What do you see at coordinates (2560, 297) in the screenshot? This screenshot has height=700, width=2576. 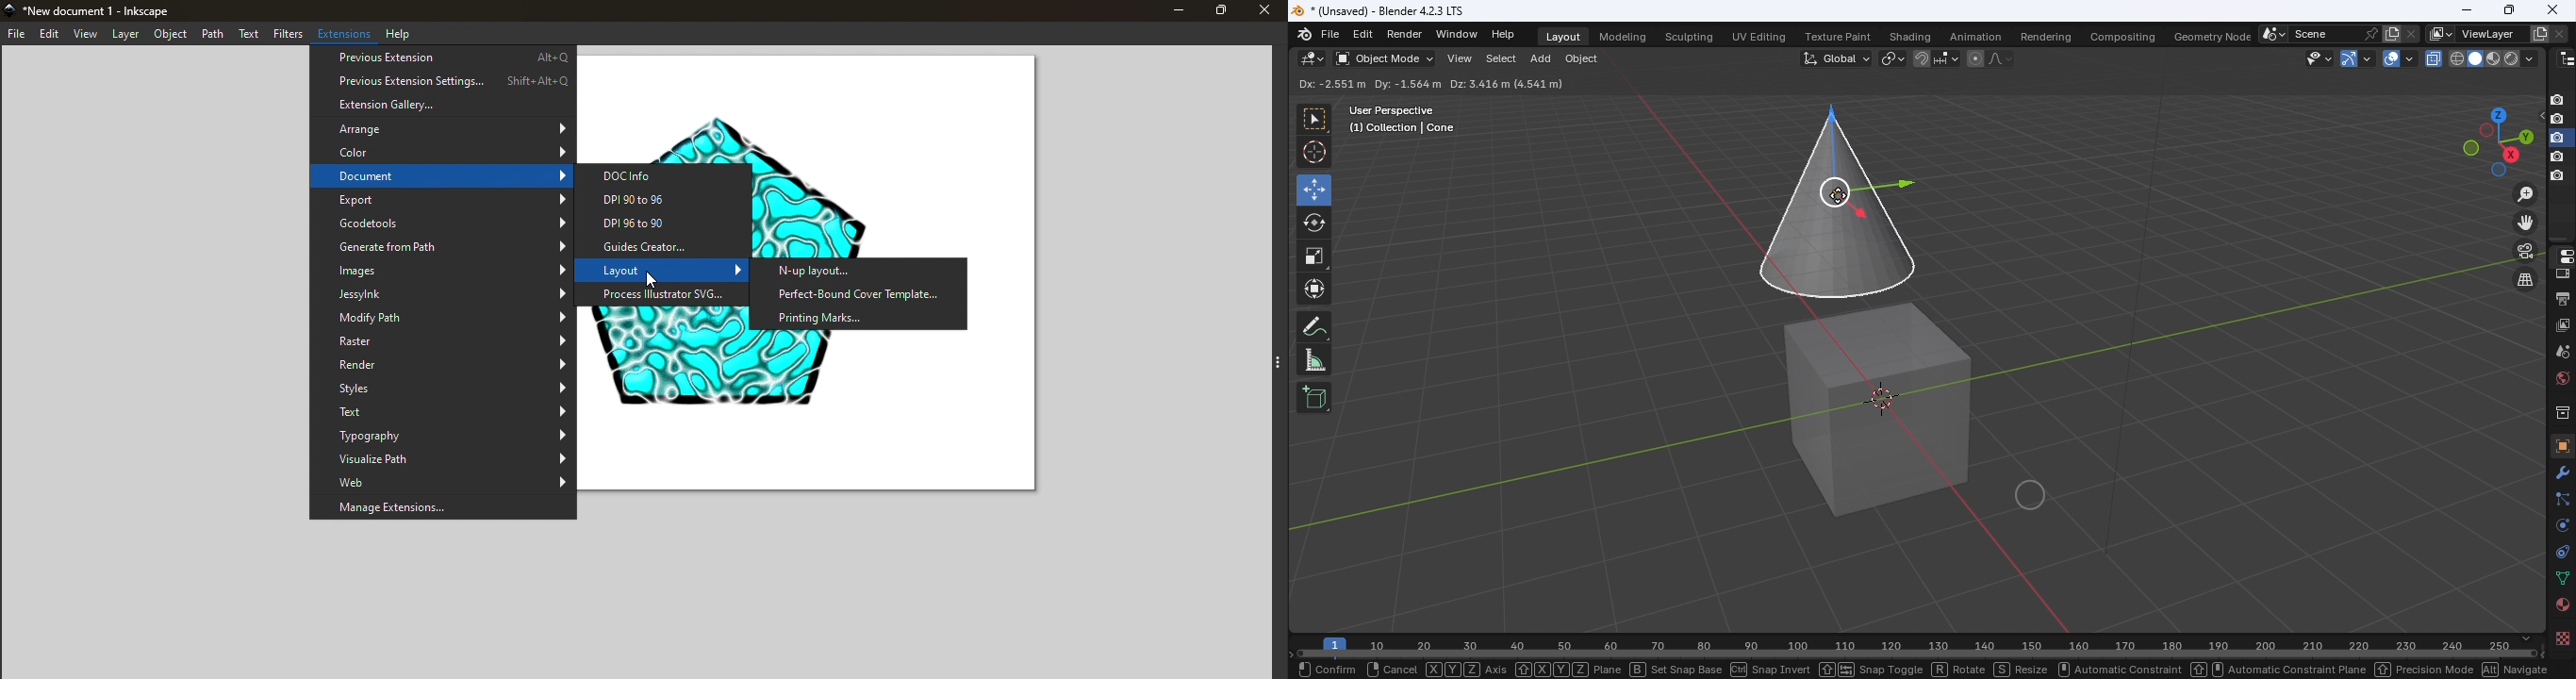 I see `Output` at bounding box center [2560, 297].